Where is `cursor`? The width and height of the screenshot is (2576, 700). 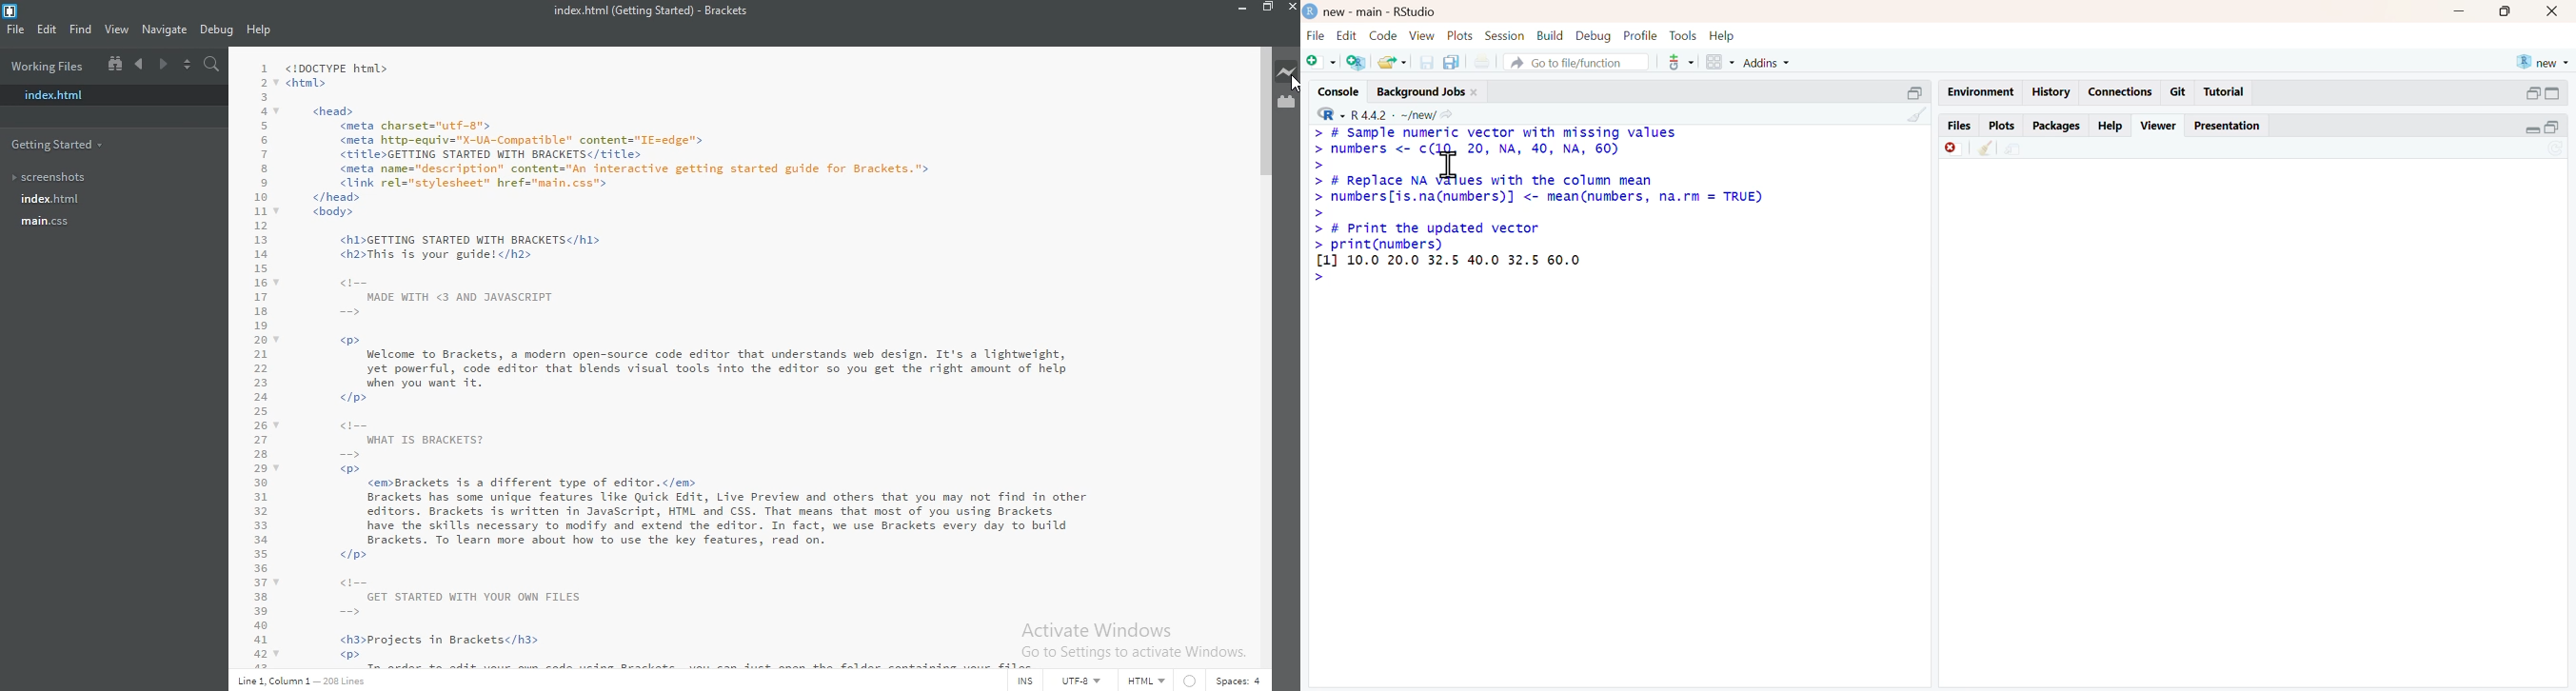 cursor is located at coordinates (1449, 163).